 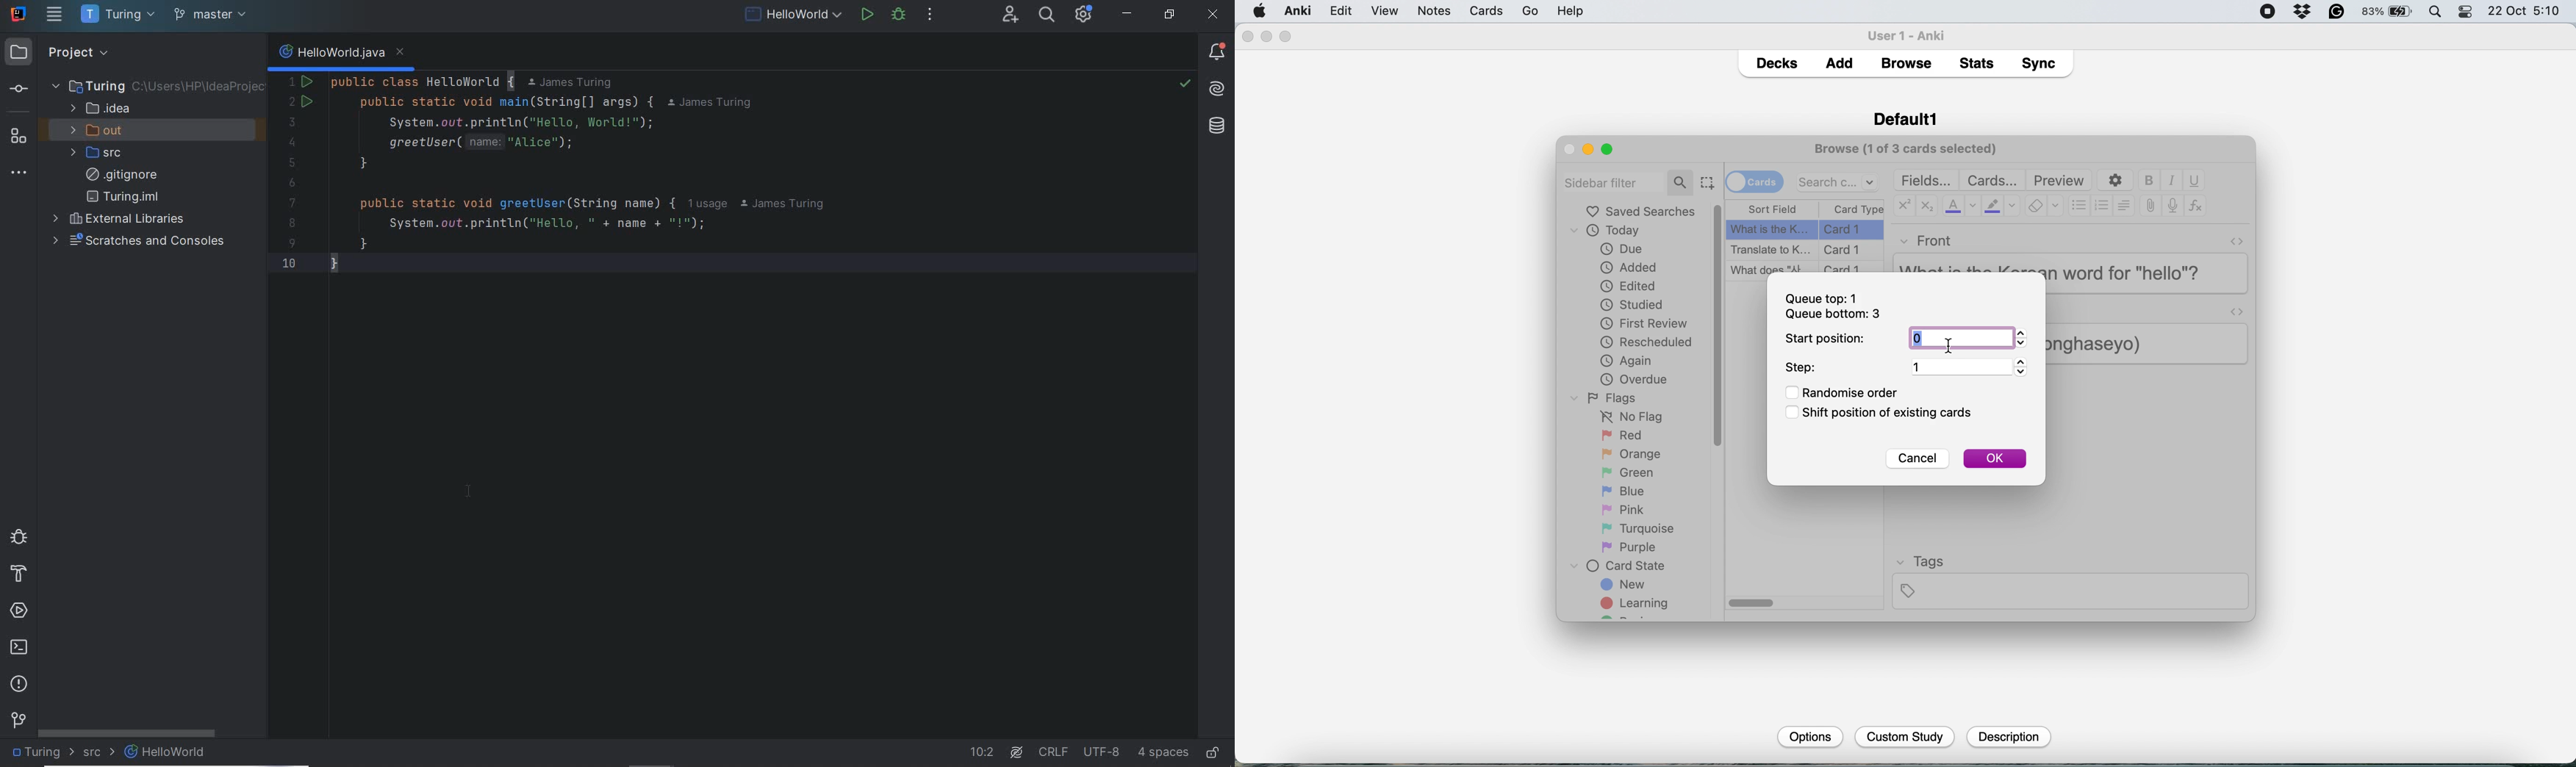 What do you see at coordinates (1909, 148) in the screenshot?
I see `Browse (1 of 3 cards selected)` at bounding box center [1909, 148].